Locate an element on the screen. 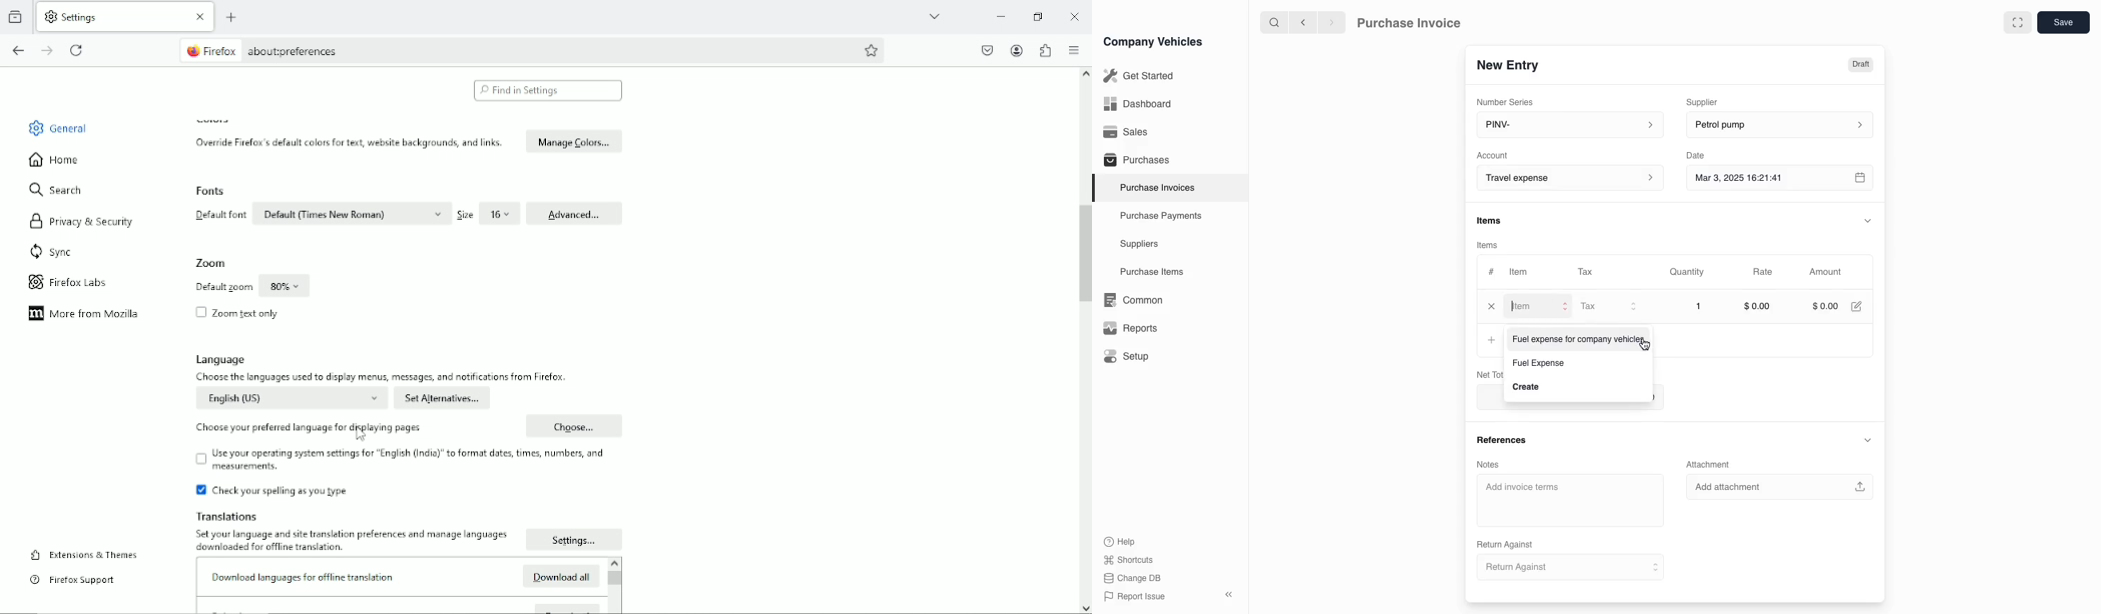  Return Against is located at coordinates (1510, 543).